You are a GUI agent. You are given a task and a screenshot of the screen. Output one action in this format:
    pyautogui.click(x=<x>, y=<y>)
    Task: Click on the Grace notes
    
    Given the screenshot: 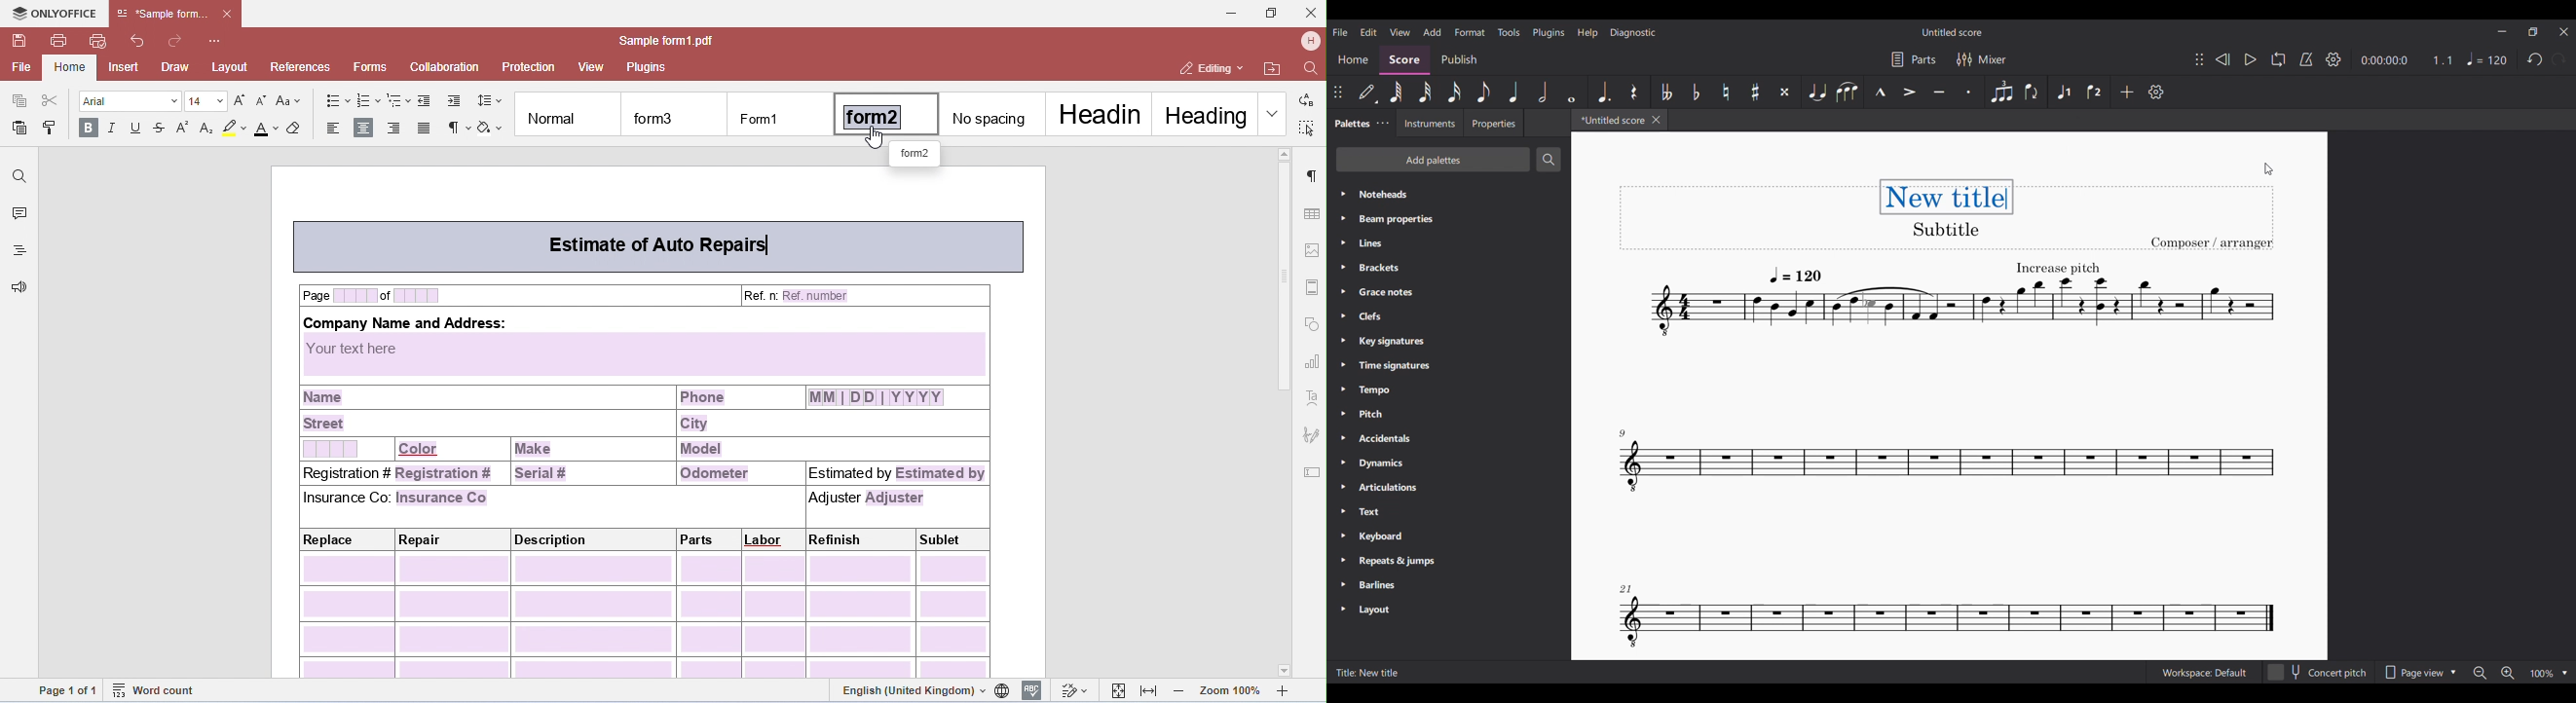 What is the action you would take?
    pyautogui.click(x=1448, y=292)
    